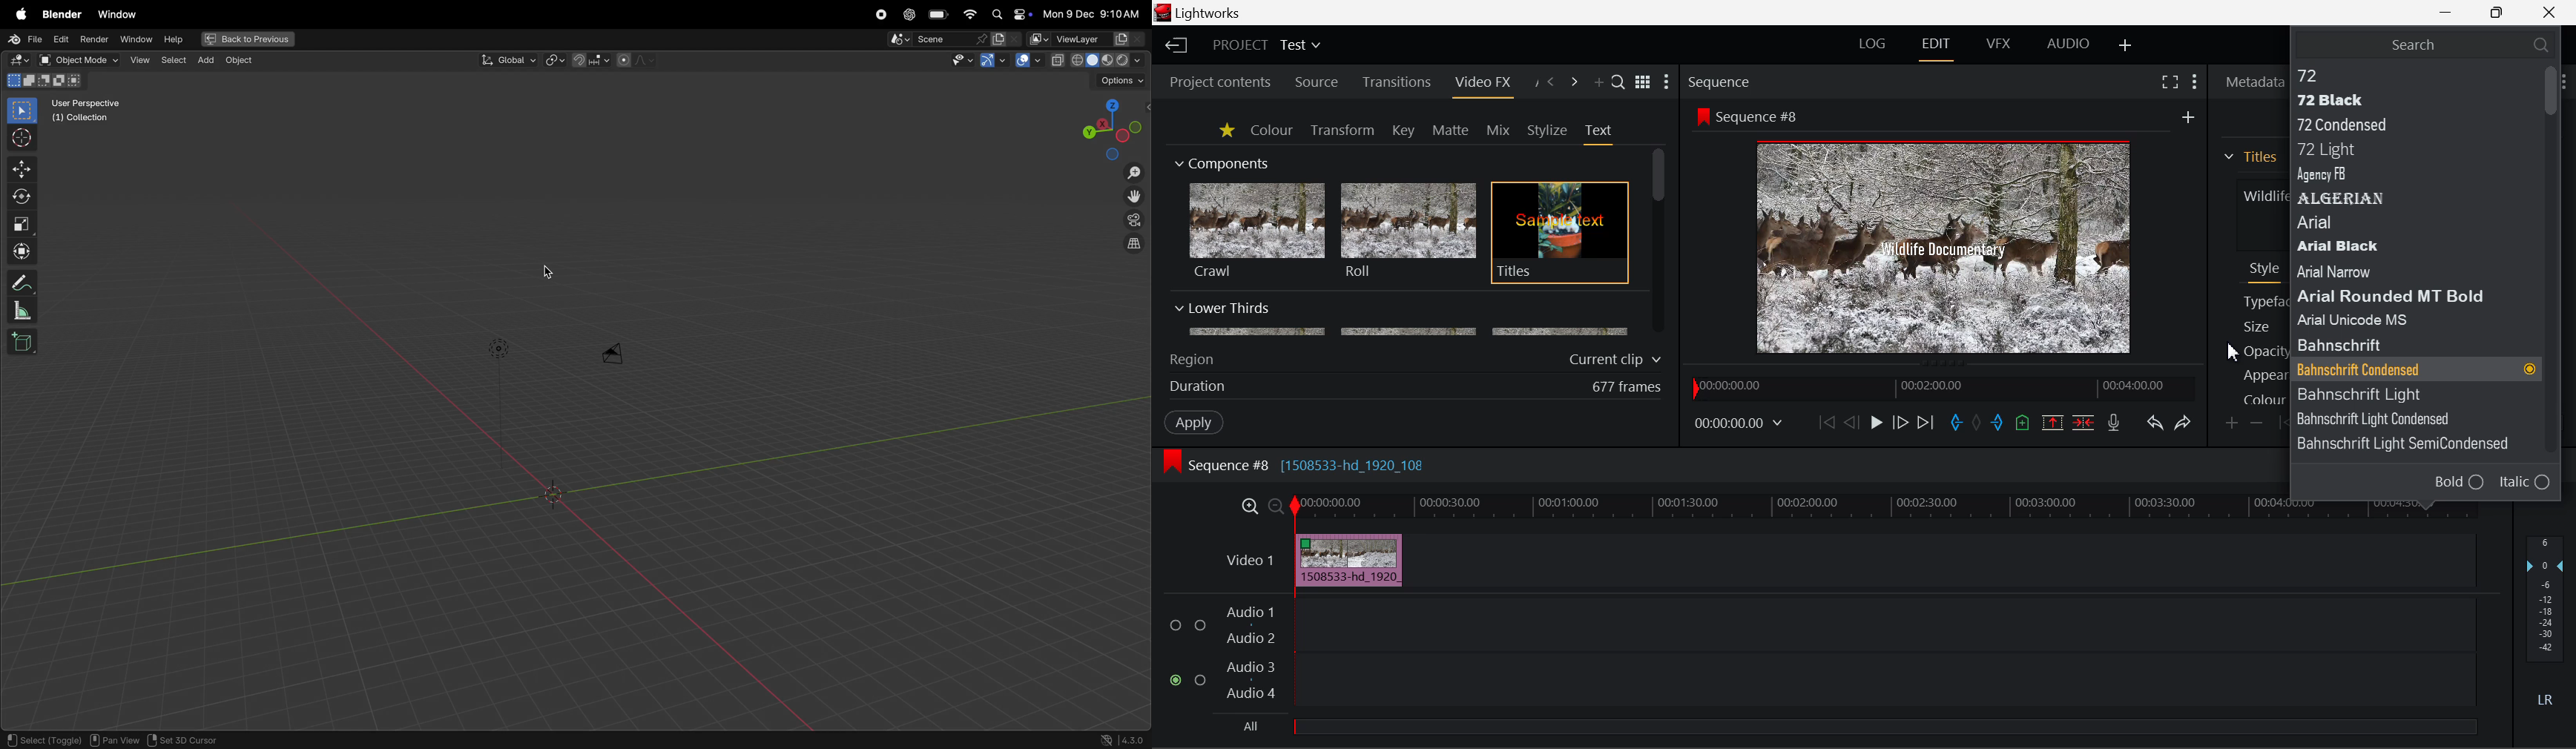  I want to click on Close, so click(2550, 11).